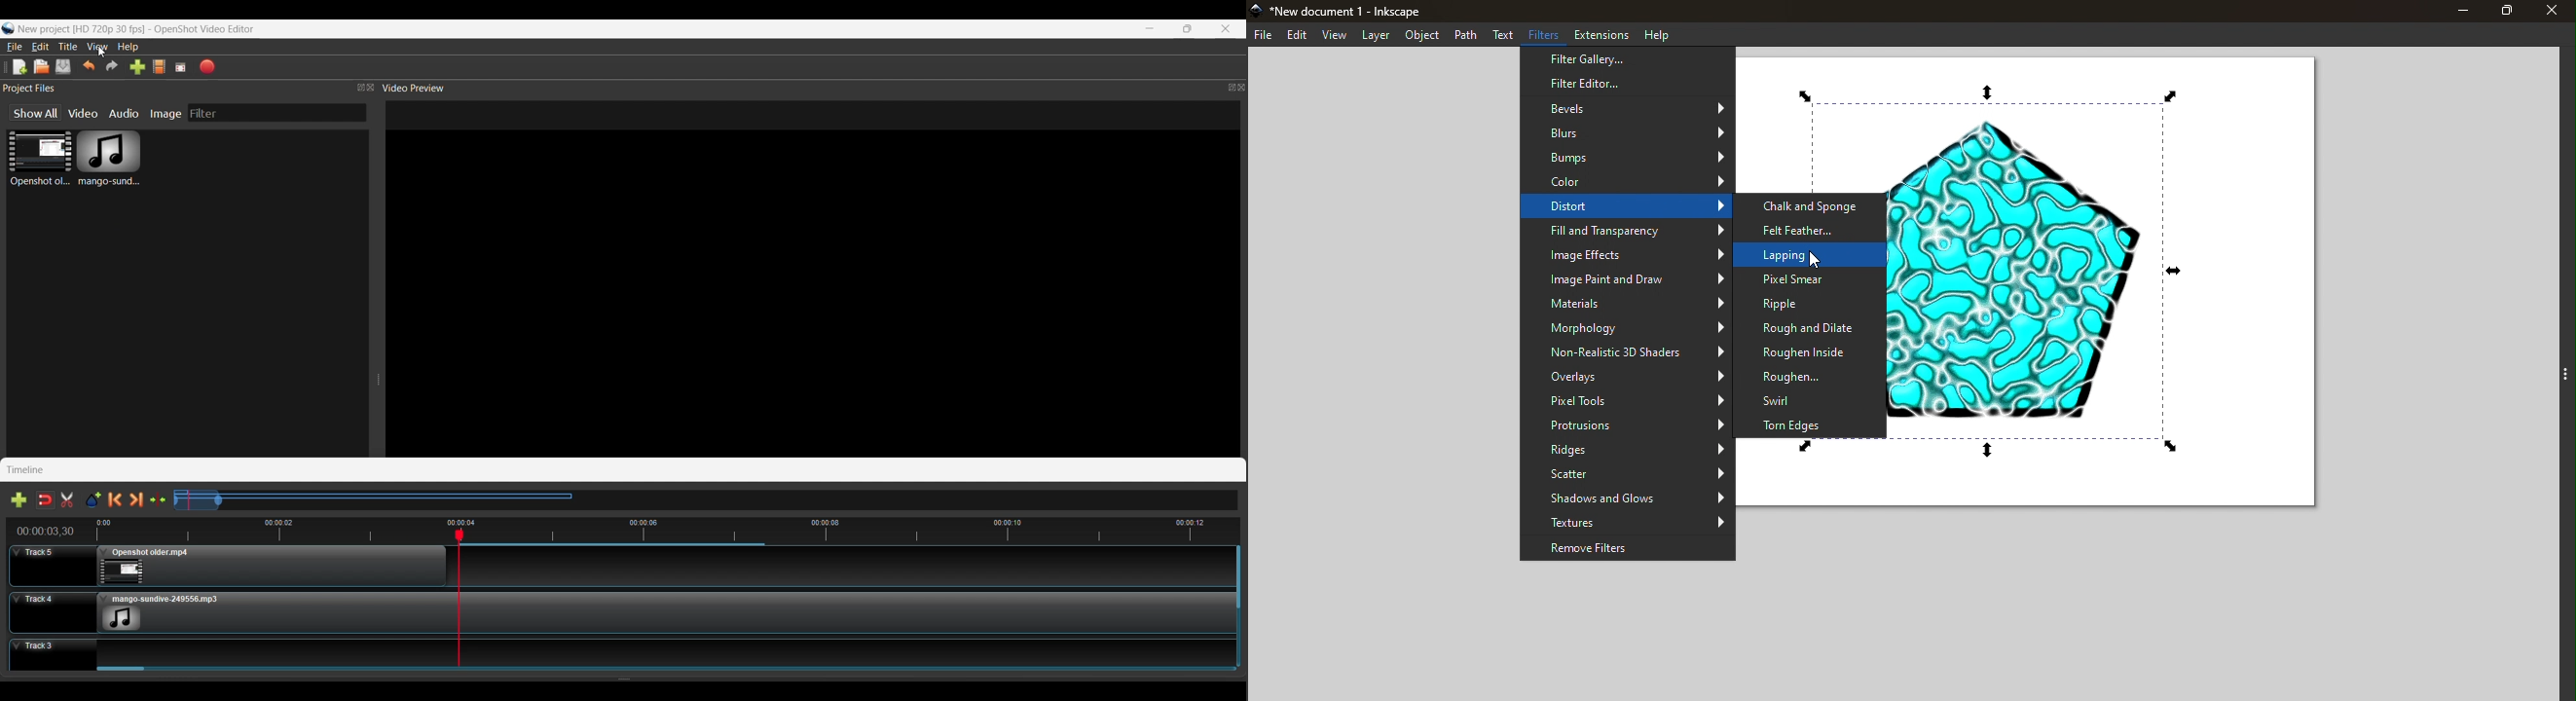  What do you see at coordinates (1629, 84) in the screenshot?
I see `Filter Editor...` at bounding box center [1629, 84].